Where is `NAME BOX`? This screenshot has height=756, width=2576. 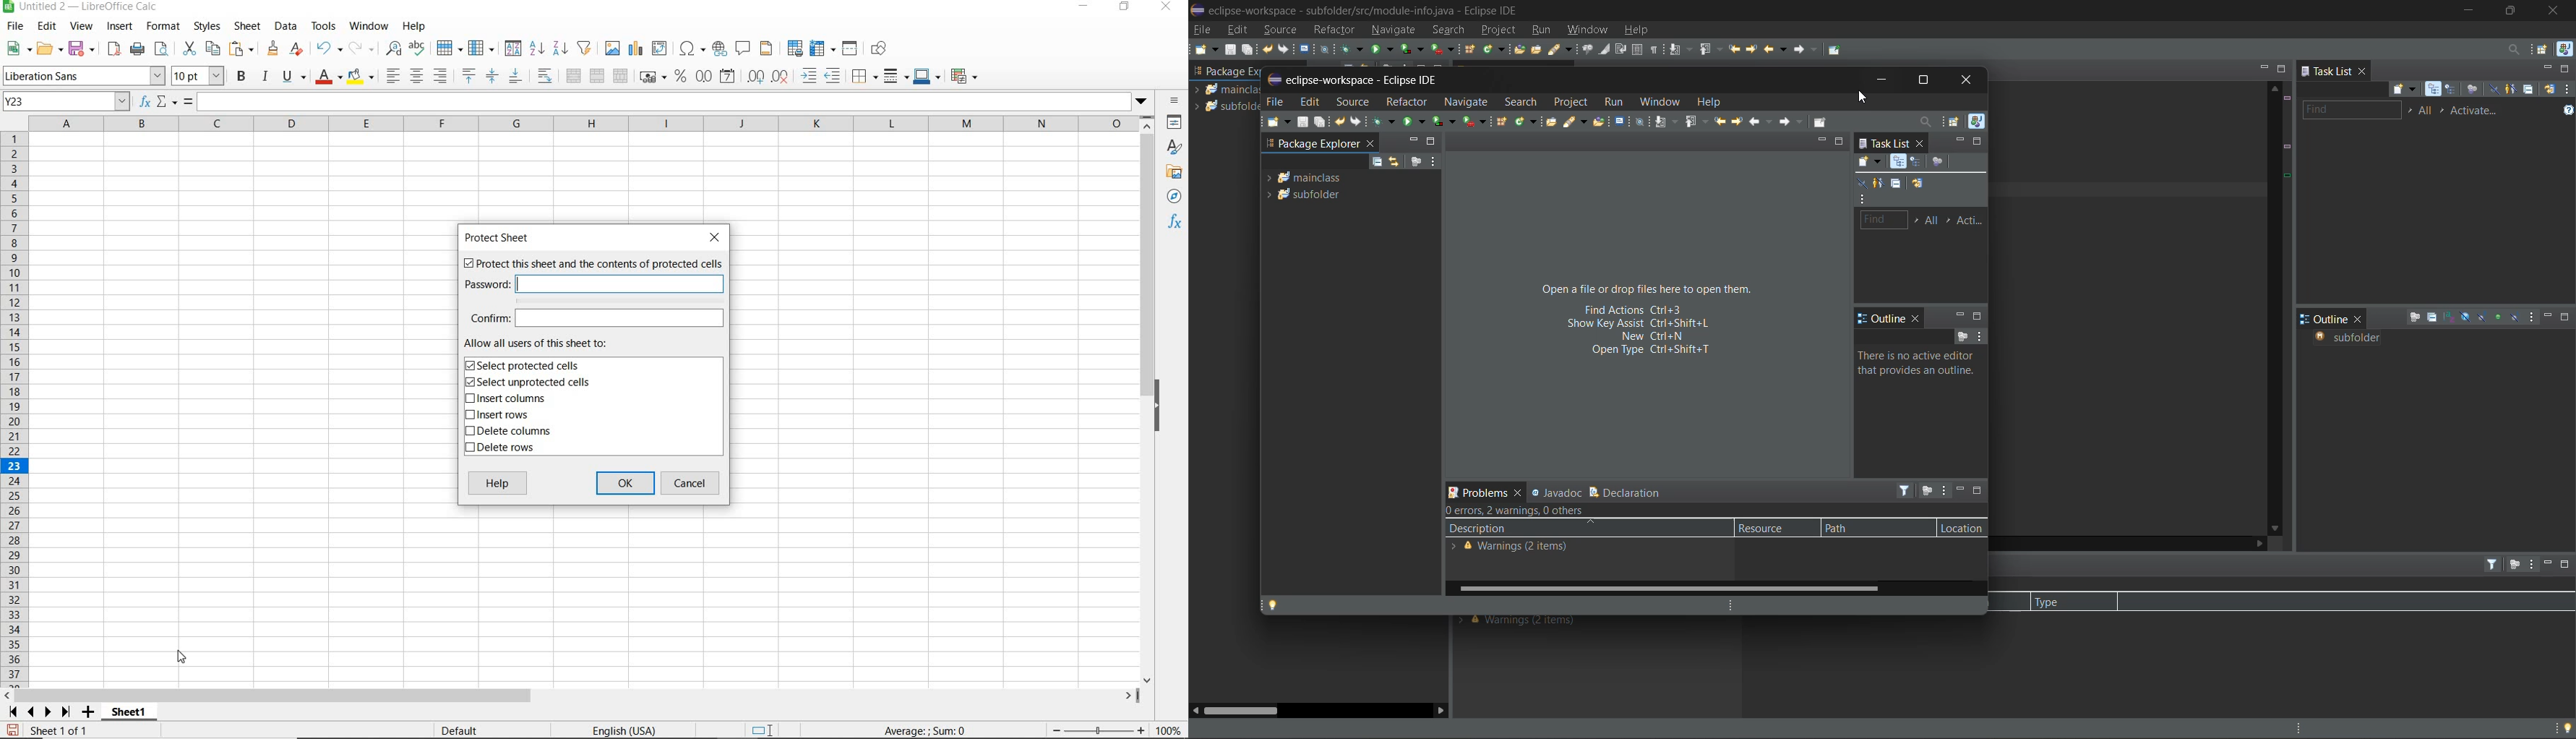 NAME BOX is located at coordinates (67, 102).